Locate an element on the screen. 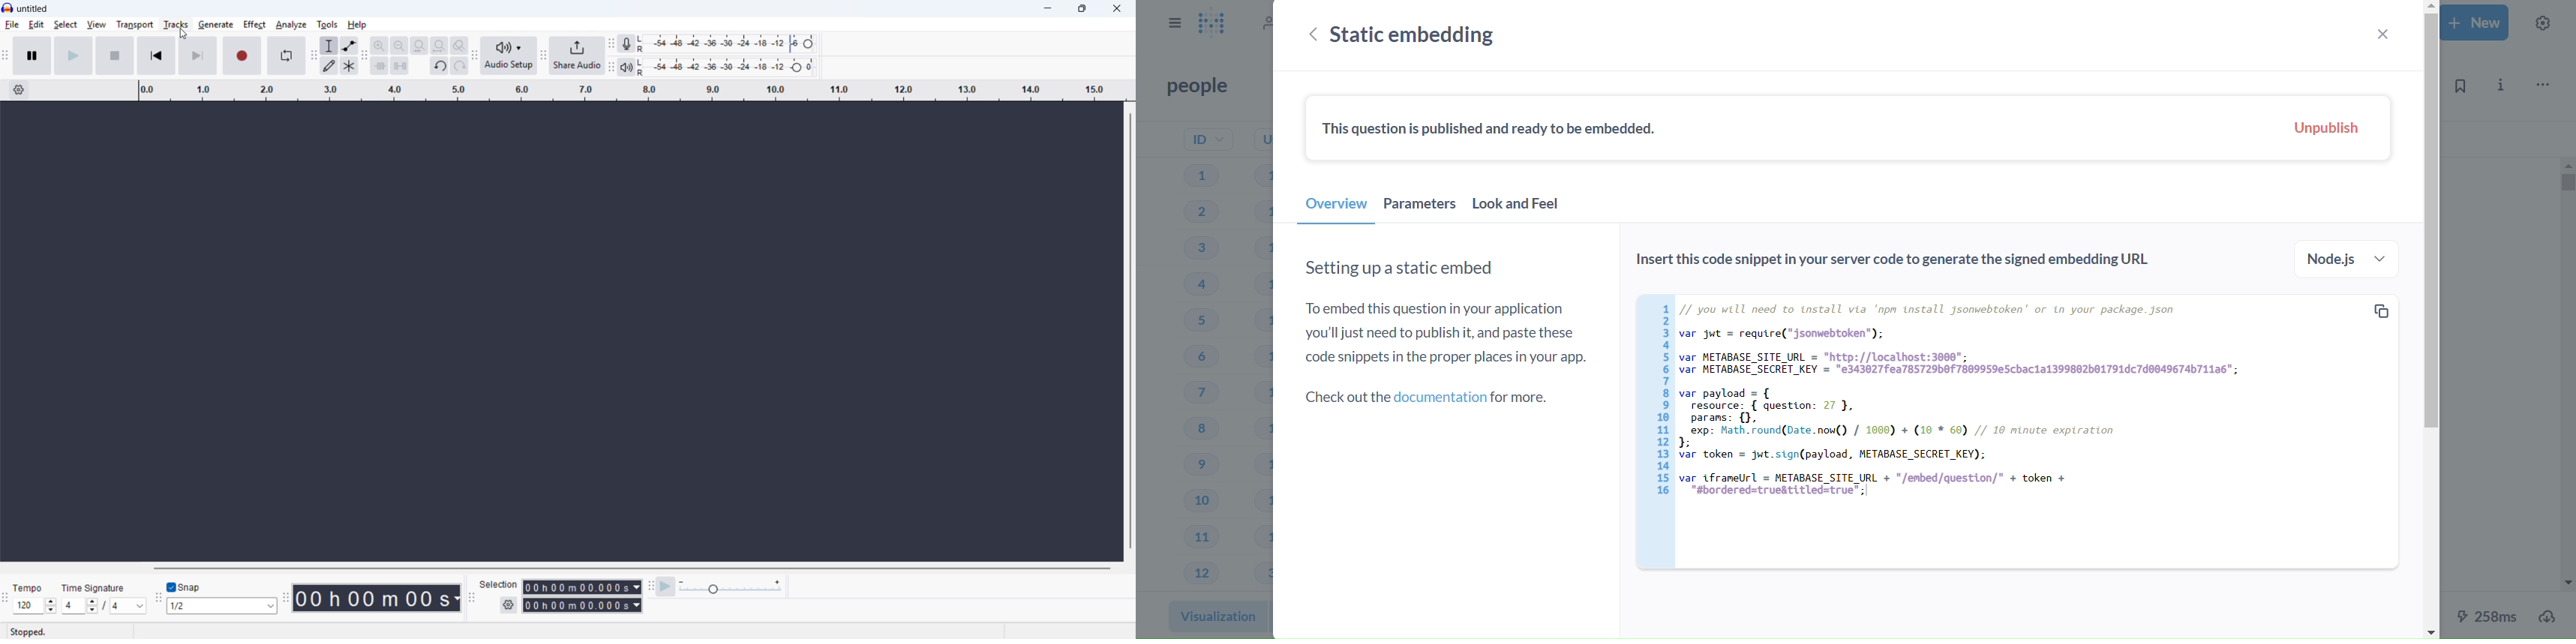 The height and width of the screenshot is (644, 2576). Draw tool  is located at coordinates (330, 65).